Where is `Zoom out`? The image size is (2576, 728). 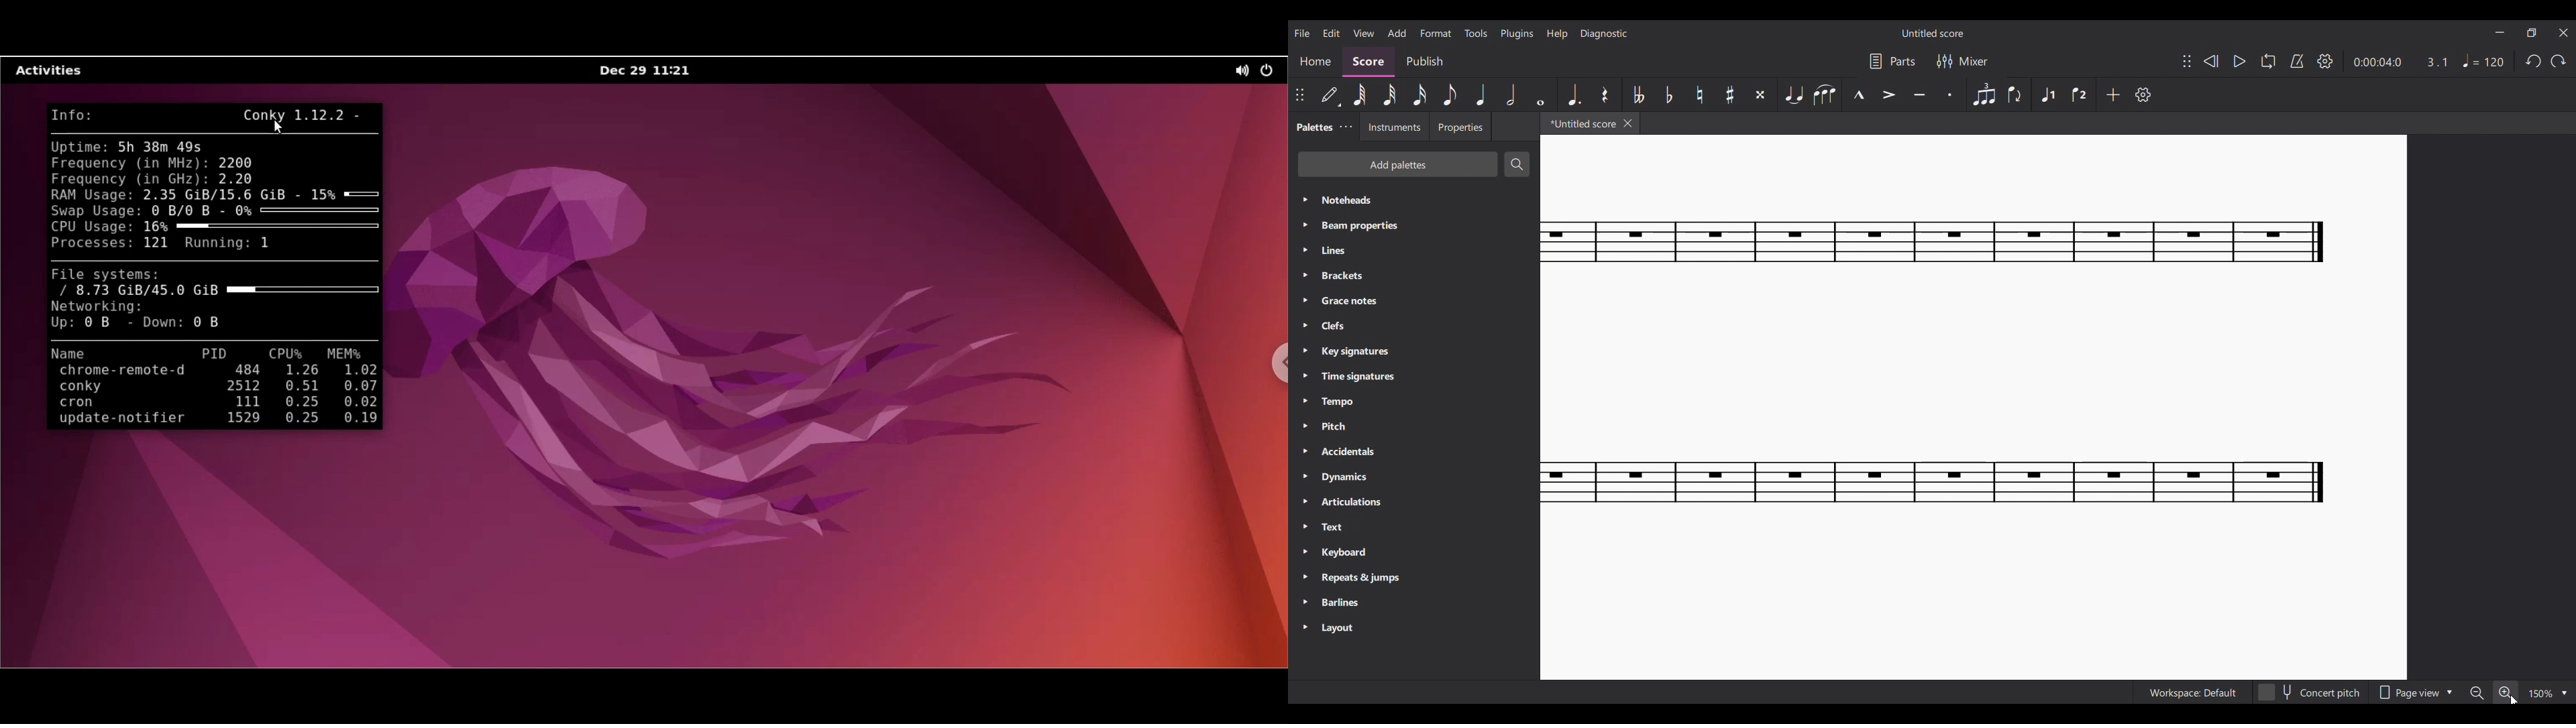 Zoom out is located at coordinates (2477, 693).